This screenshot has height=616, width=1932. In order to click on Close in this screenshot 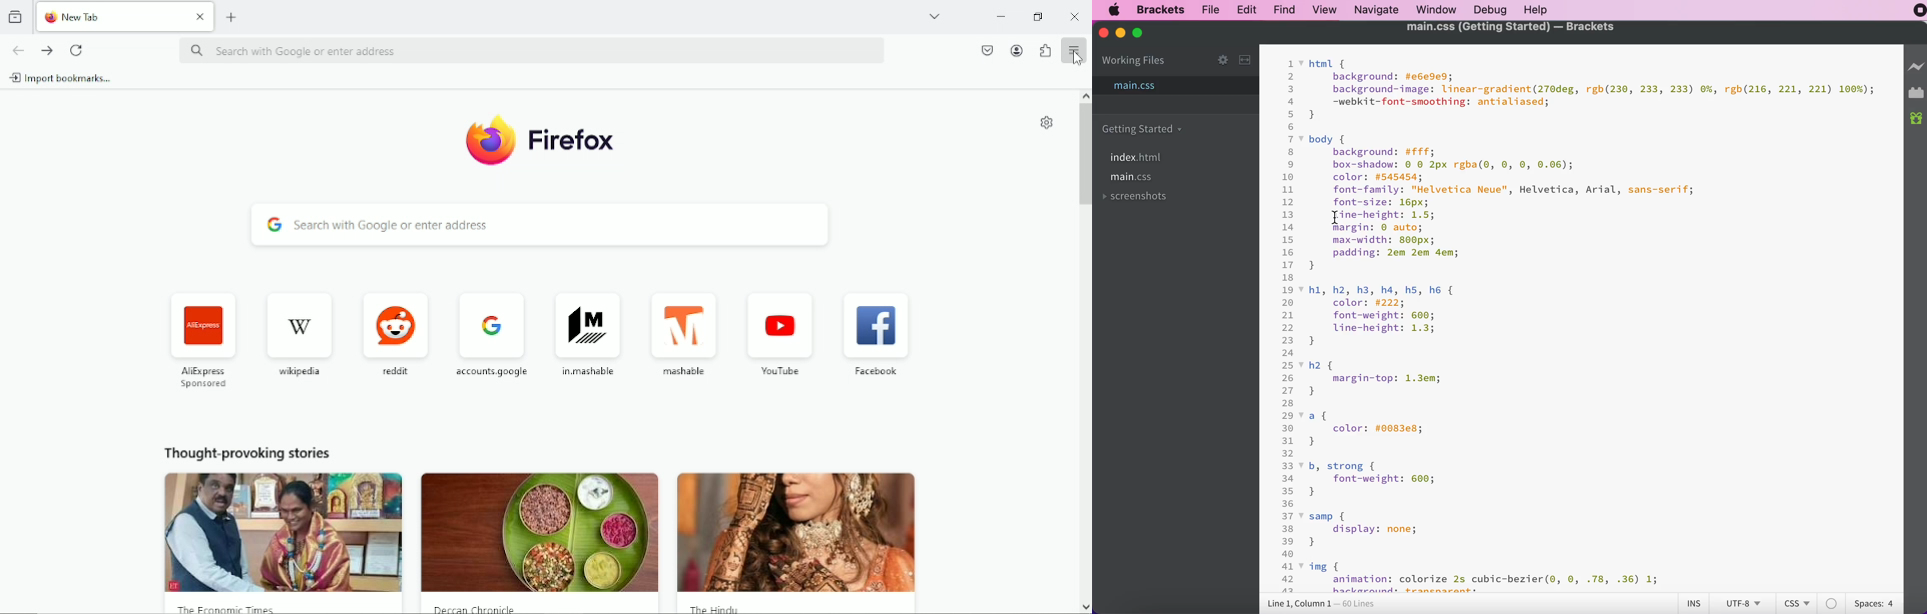, I will do `click(1076, 18)`.